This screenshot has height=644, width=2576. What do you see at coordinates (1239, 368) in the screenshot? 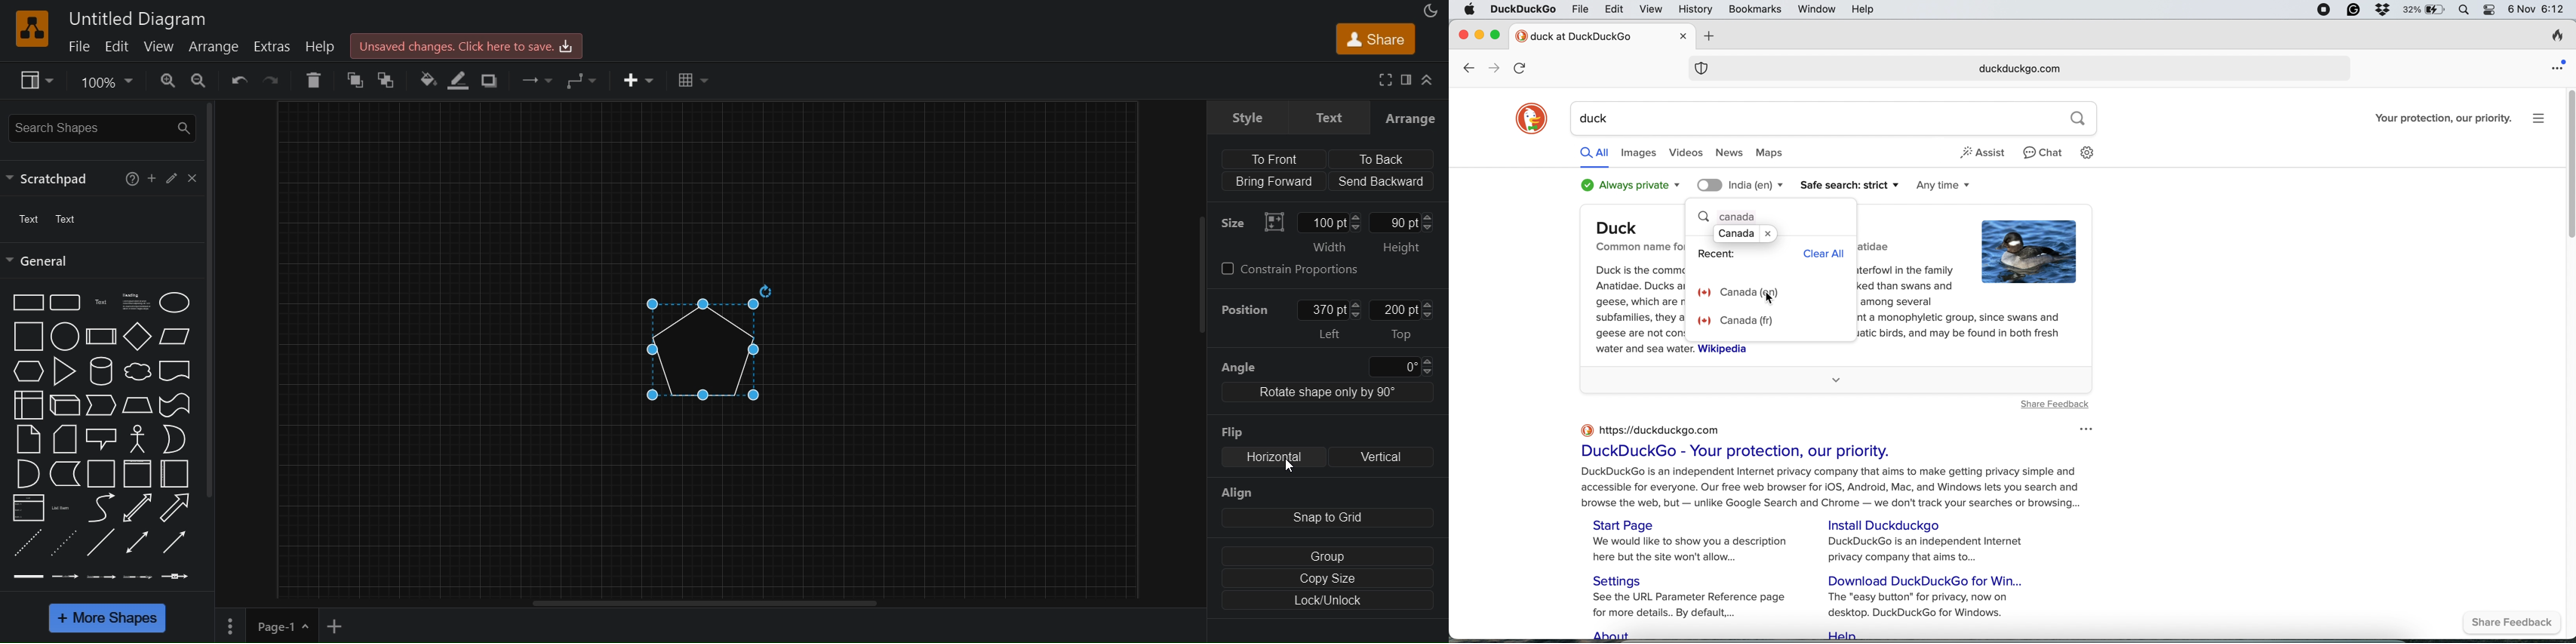
I see `angle` at bounding box center [1239, 368].